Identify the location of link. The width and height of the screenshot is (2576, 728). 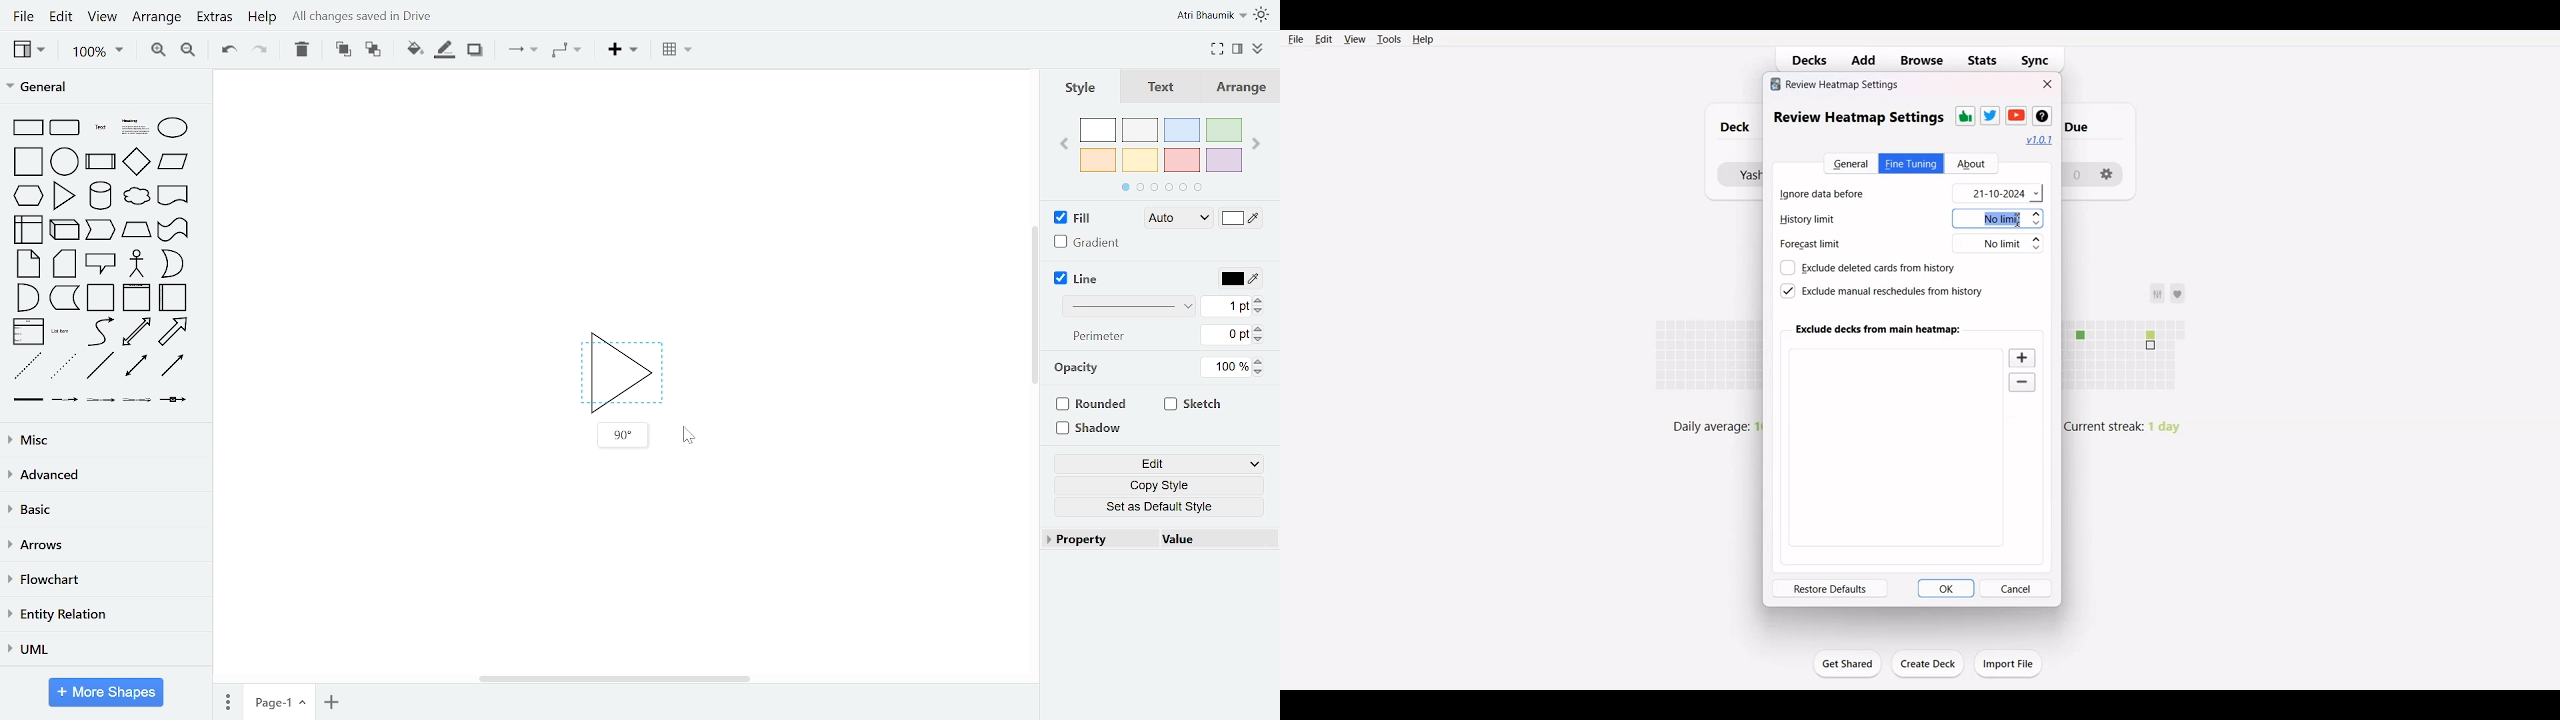
(27, 402).